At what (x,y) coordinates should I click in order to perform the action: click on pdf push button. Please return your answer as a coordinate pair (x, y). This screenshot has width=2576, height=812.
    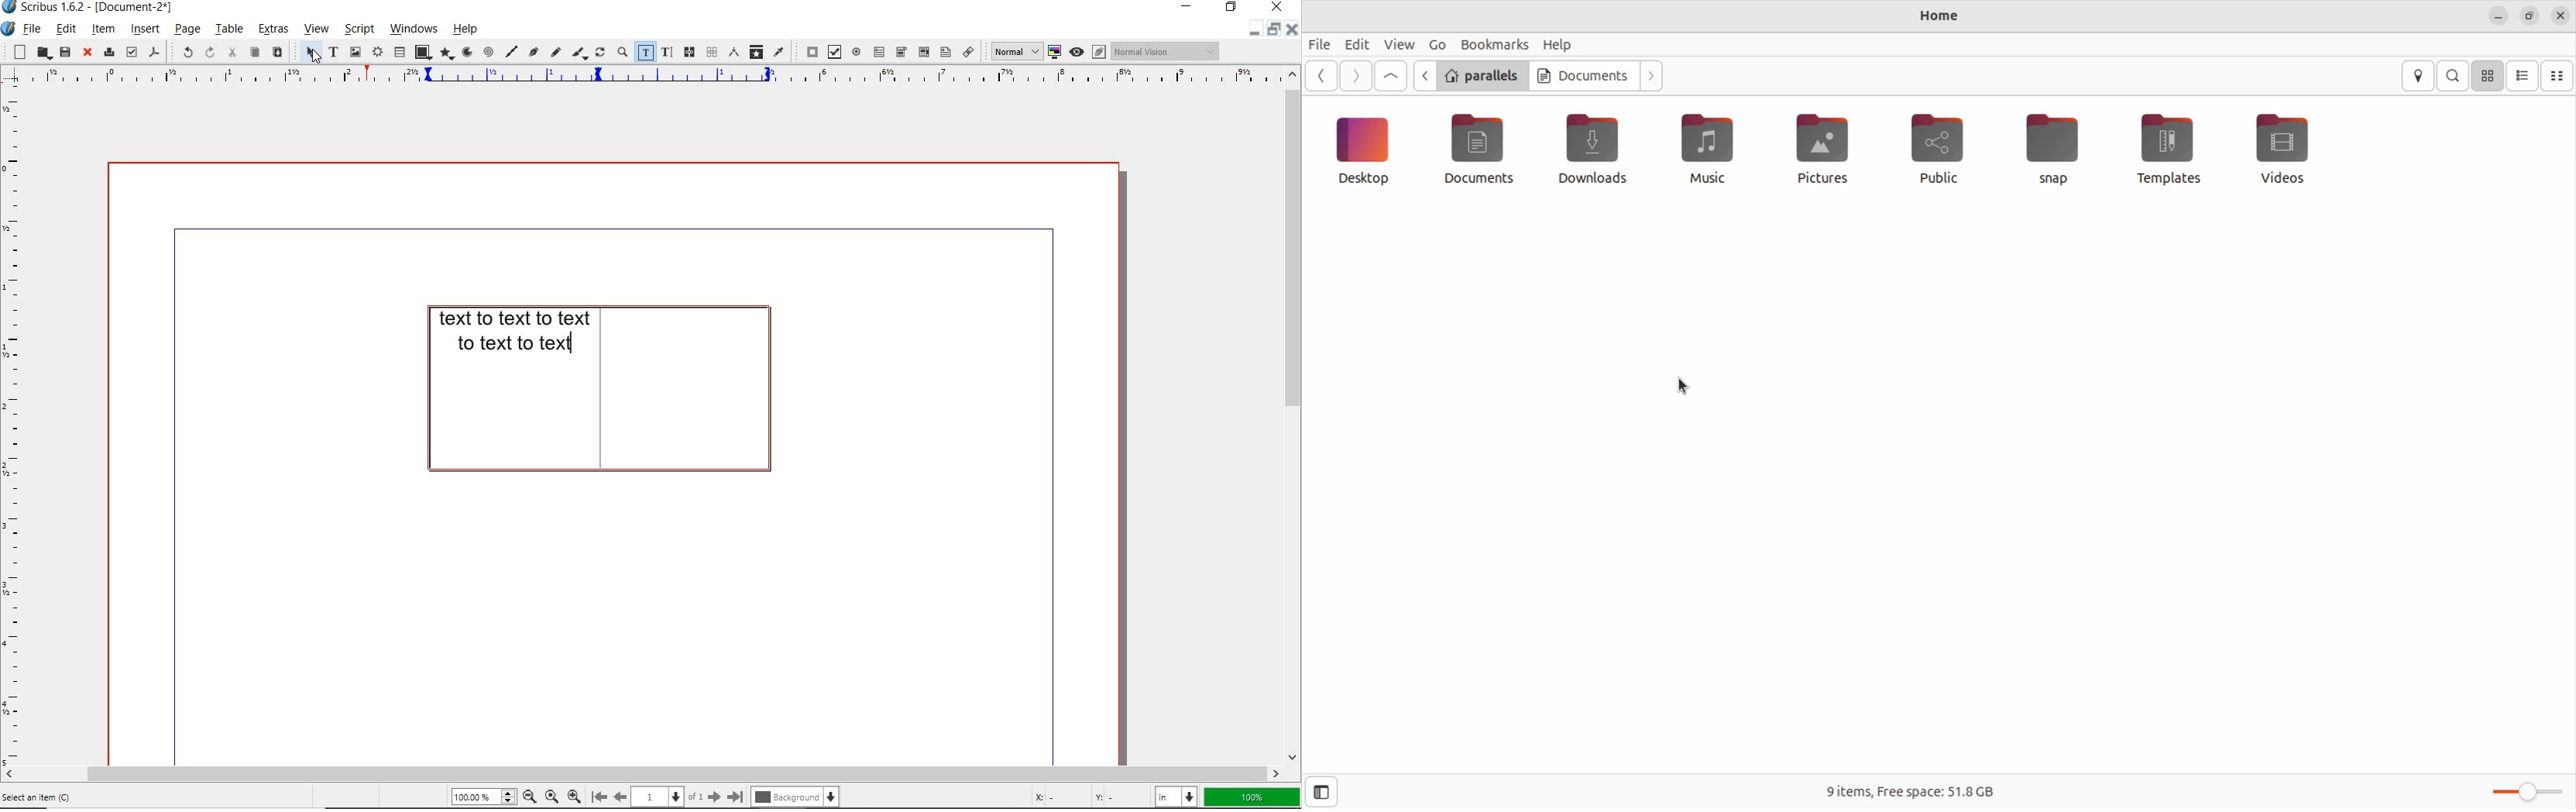
    Looking at the image, I should click on (807, 51).